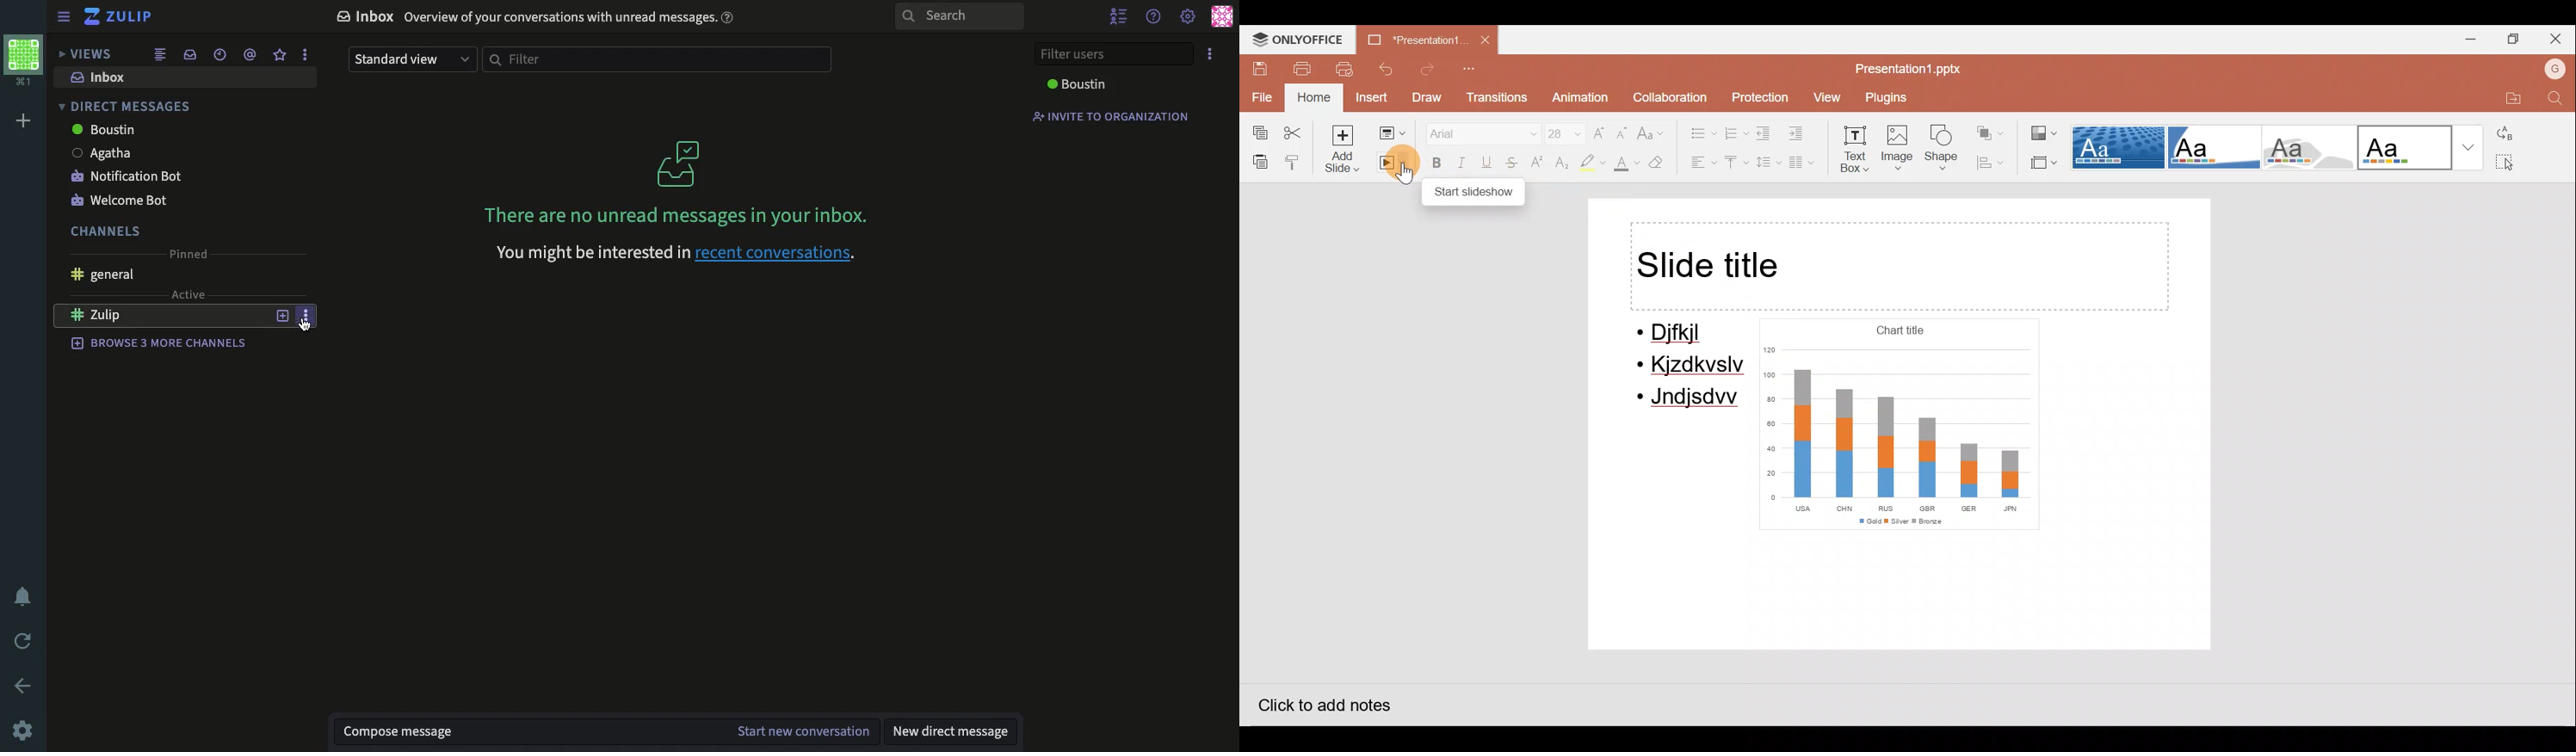  Describe the element at coordinates (1410, 37) in the screenshot. I see `Document name` at that location.